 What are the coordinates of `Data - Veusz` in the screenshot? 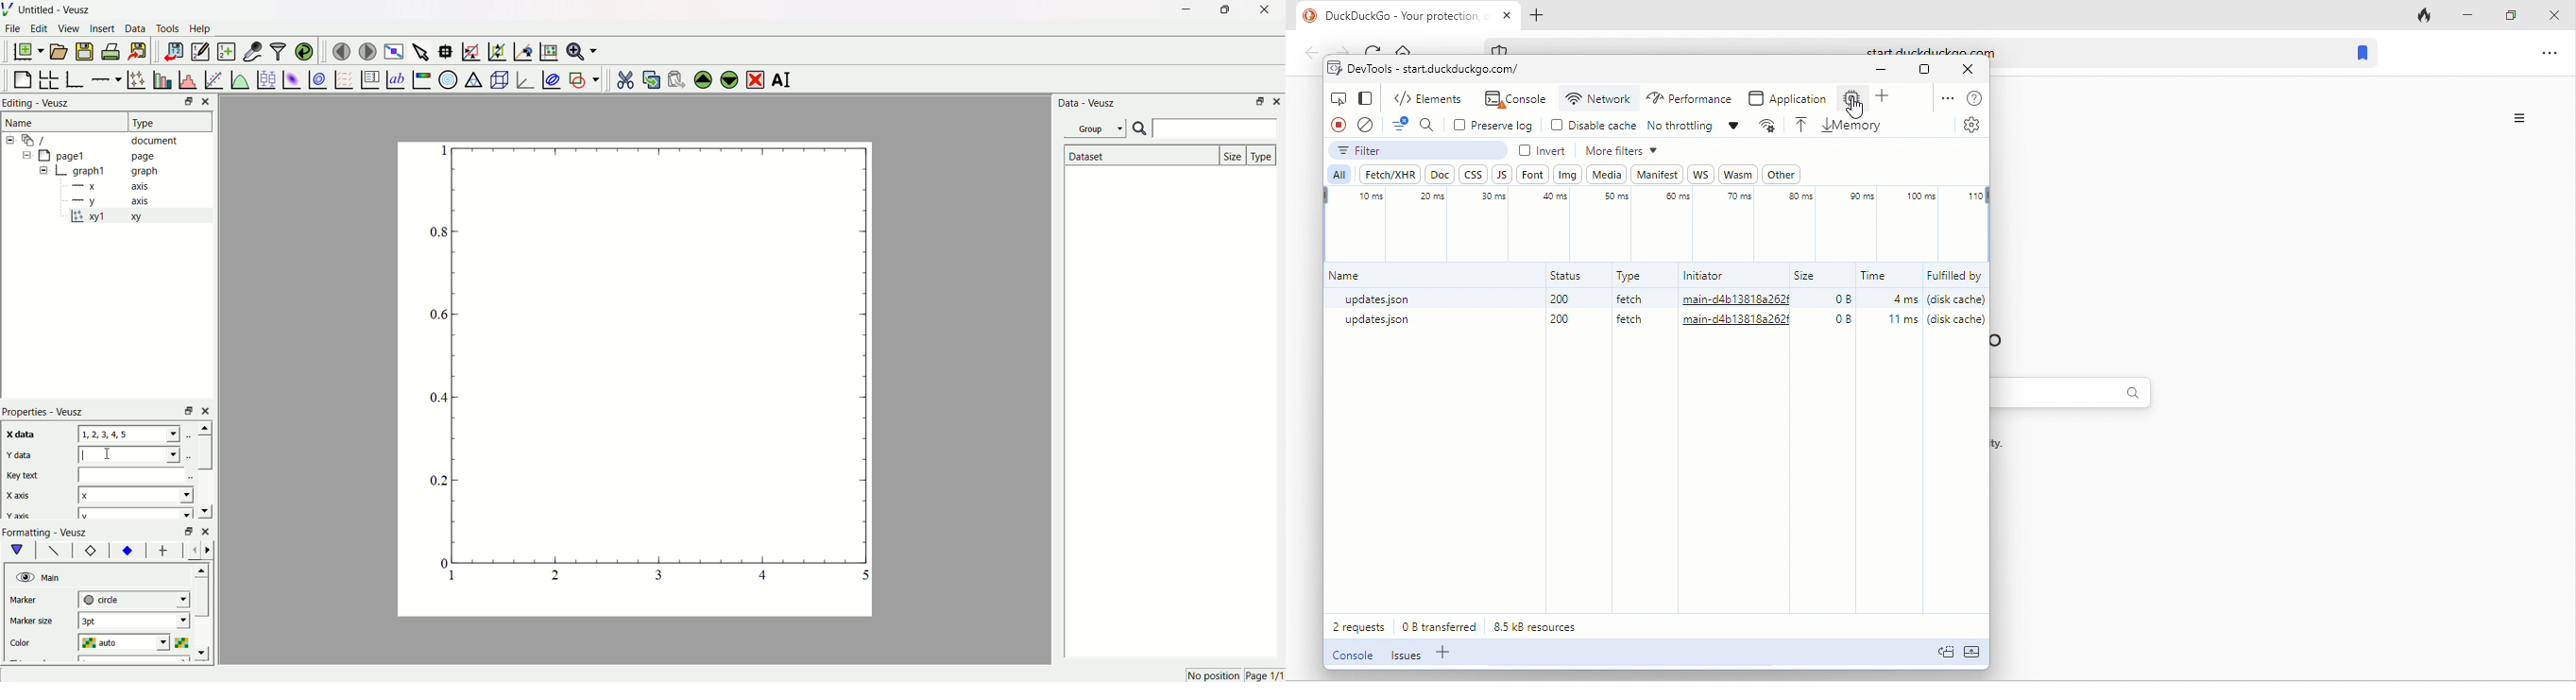 It's located at (1089, 104).